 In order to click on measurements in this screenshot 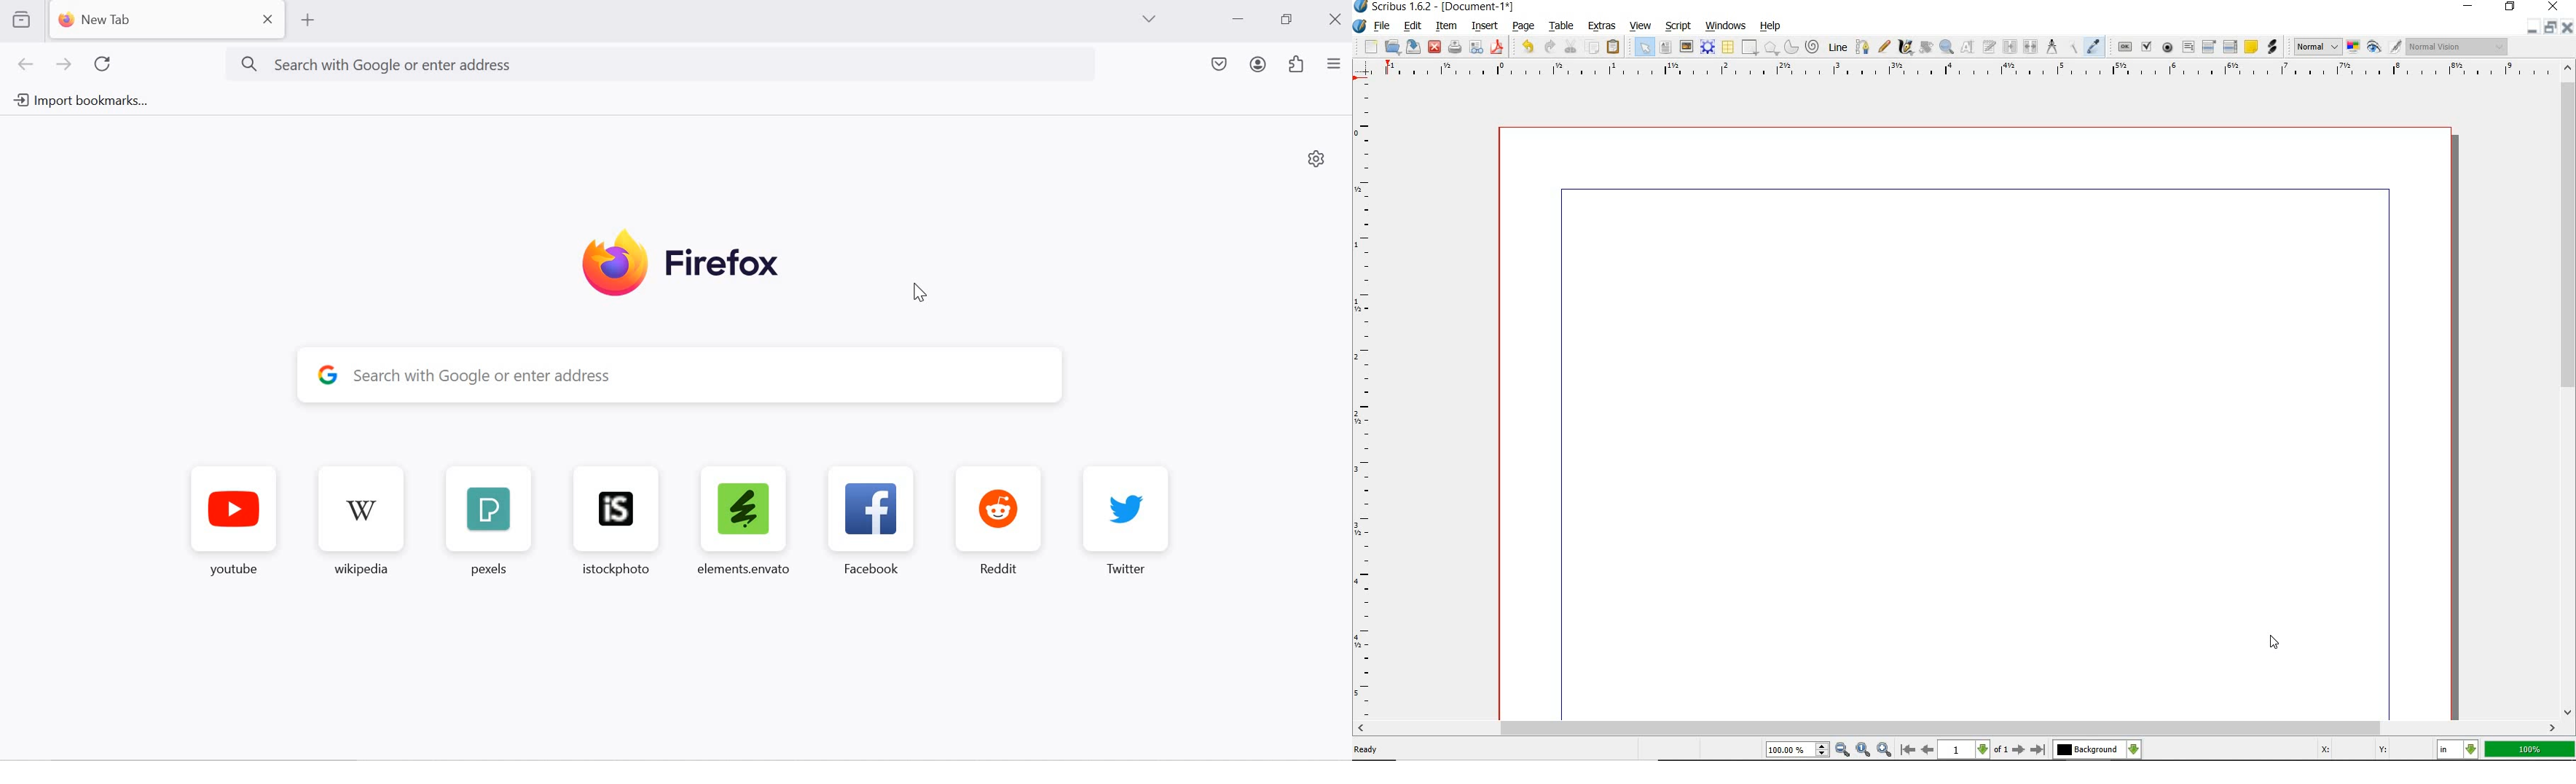, I will do `click(2054, 48)`.